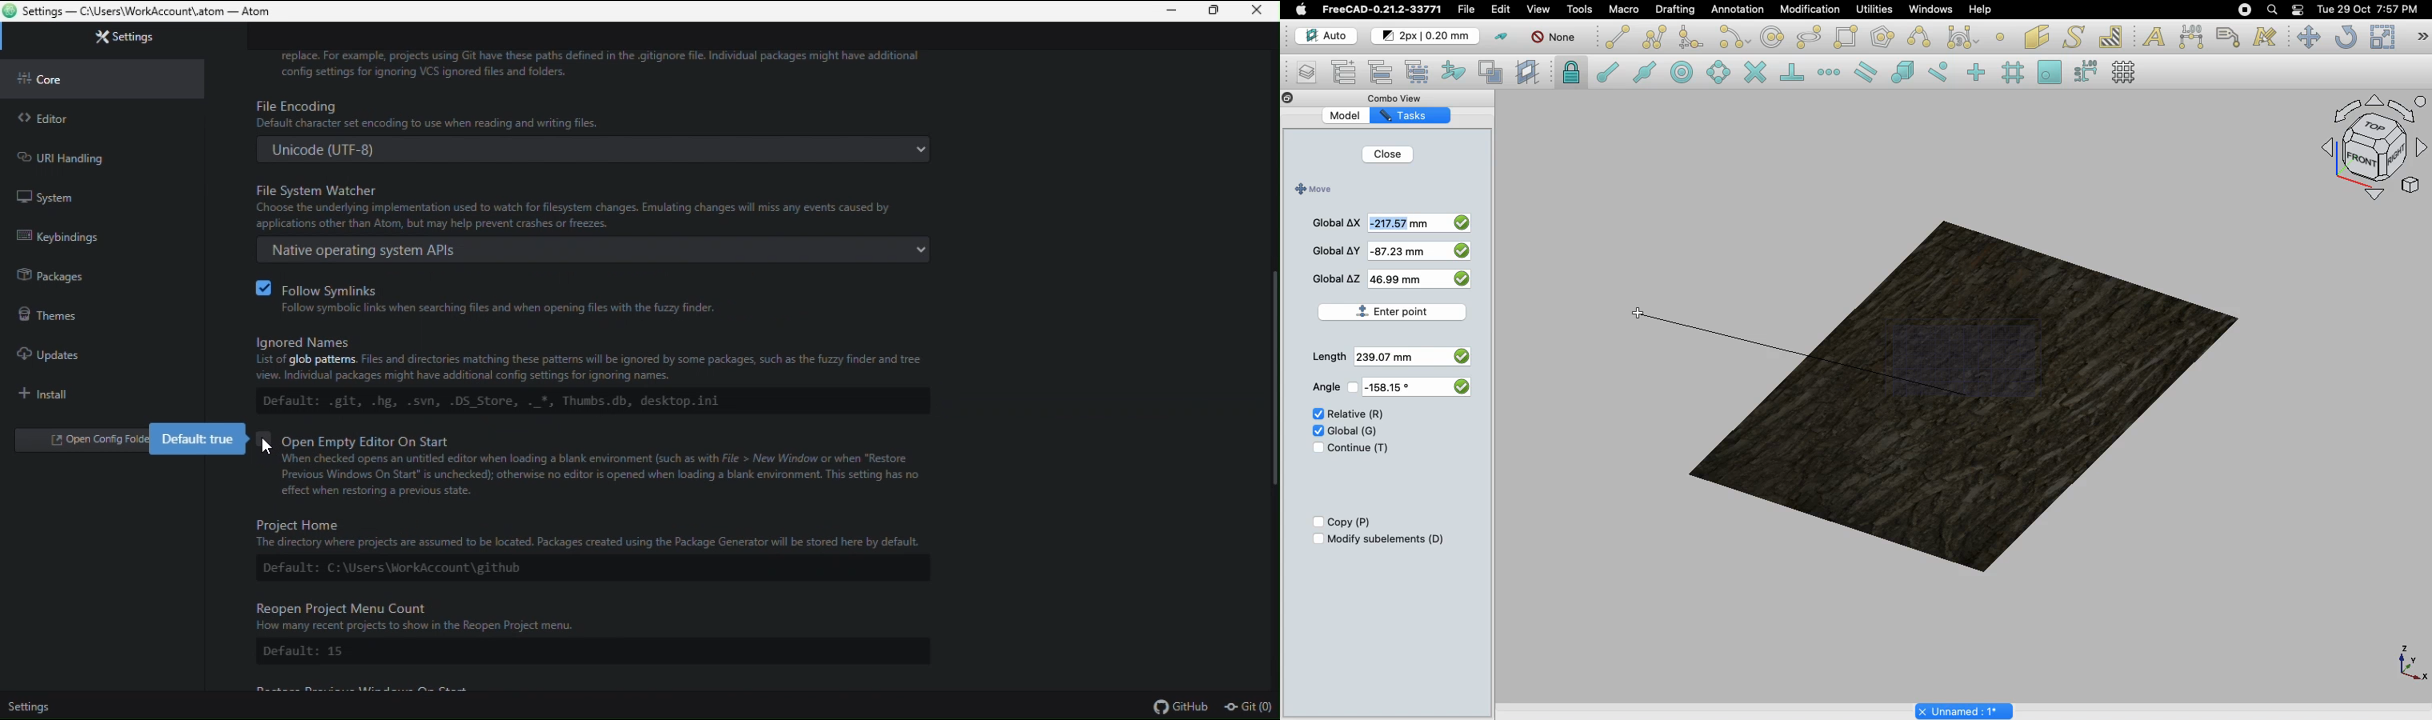 The image size is (2436, 728). Describe the element at coordinates (1387, 156) in the screenshot. I see `Close` at that location.